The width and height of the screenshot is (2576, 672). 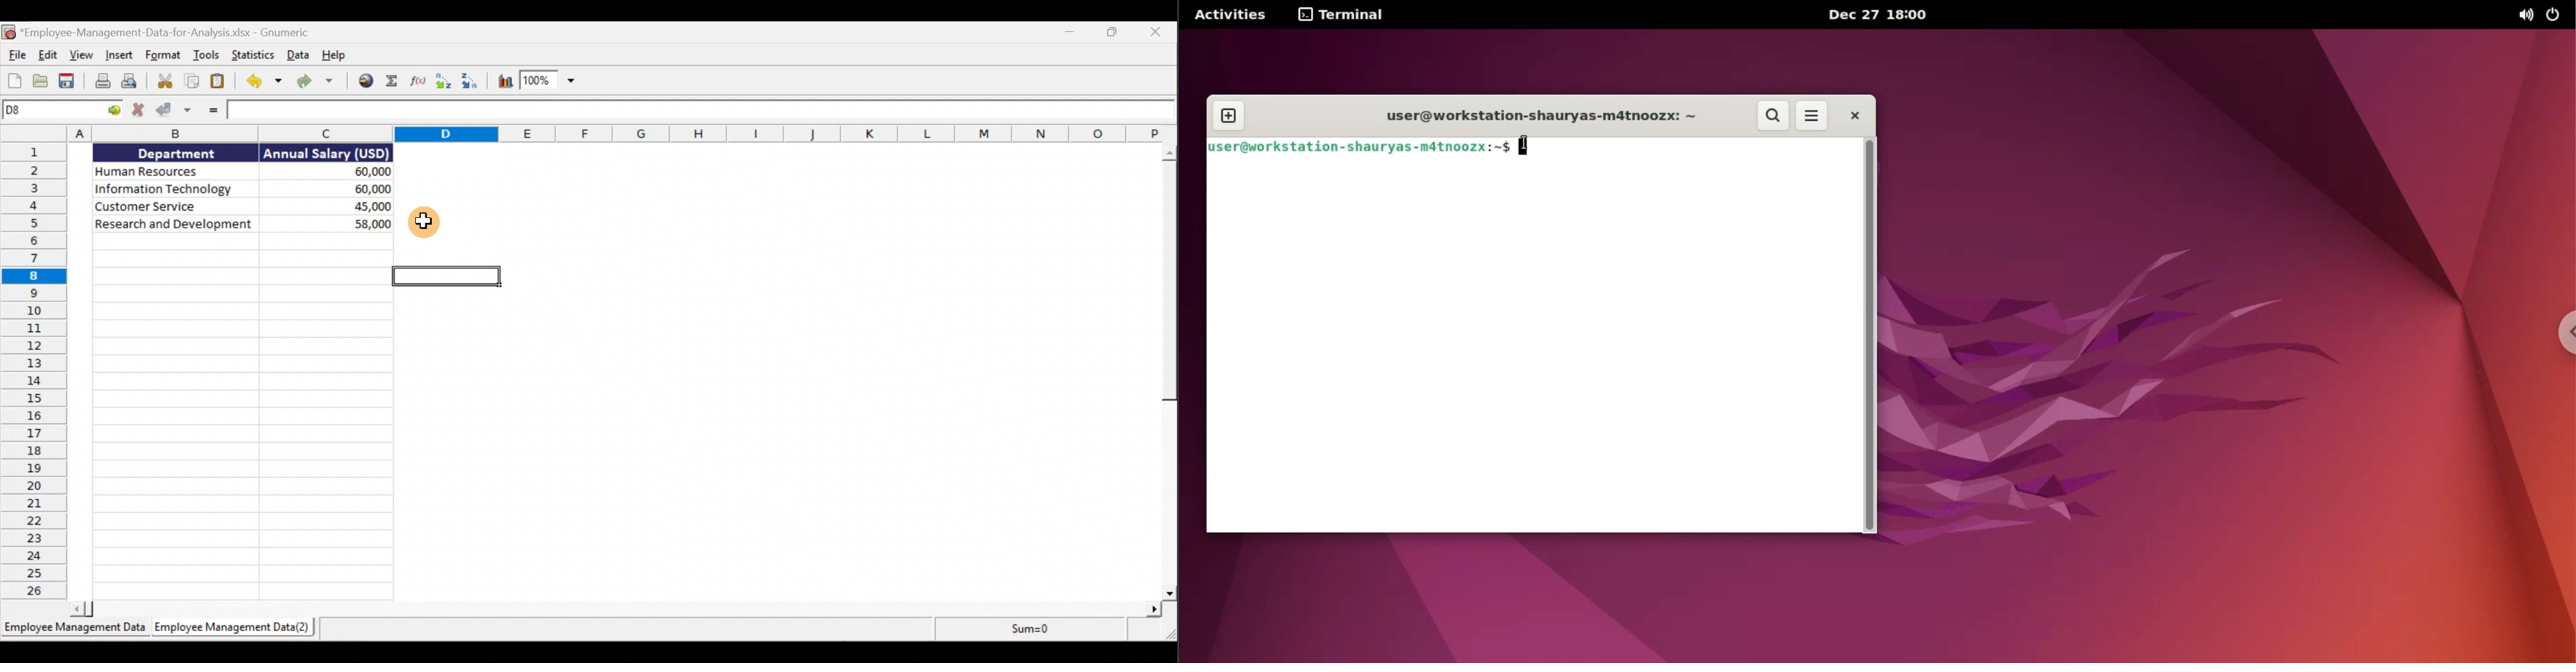 What do you see at coordinates (83, 56) in the screenshot?
I see `View` at bounding box center [83, 56].